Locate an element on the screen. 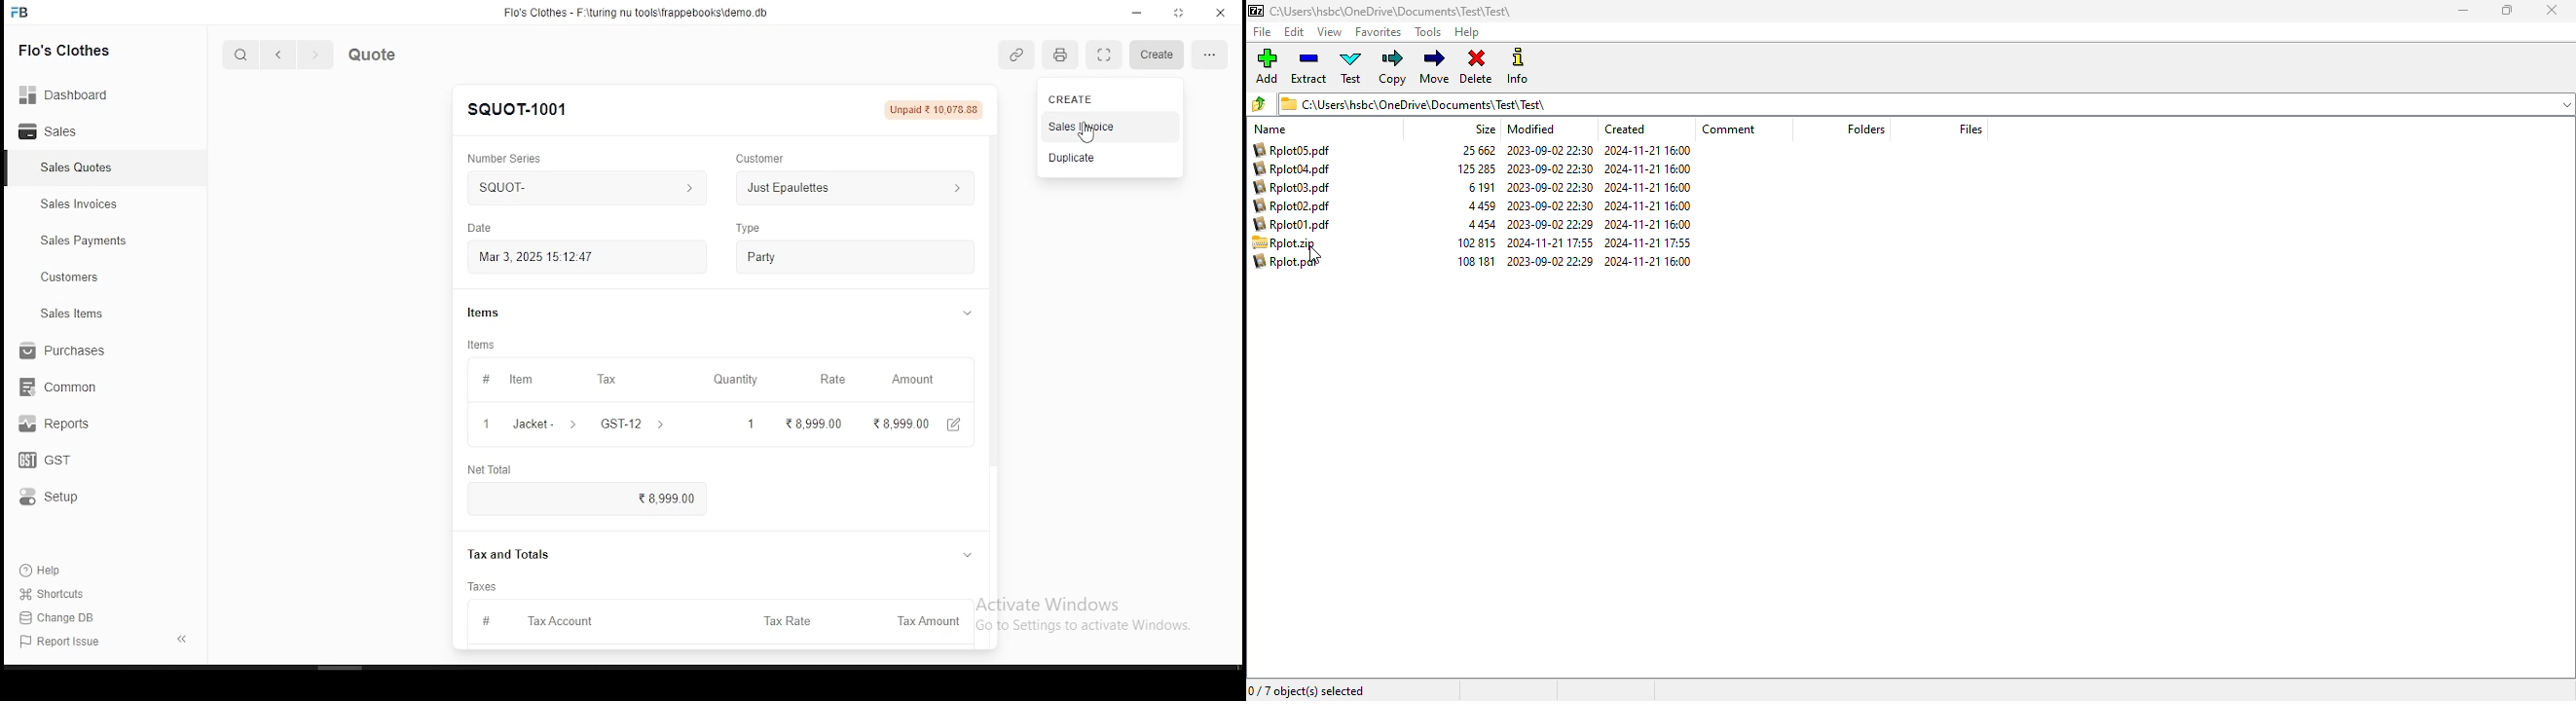 The width and height of the screenshot is (2576, 728). modified is located at coordinates (1532, 129).